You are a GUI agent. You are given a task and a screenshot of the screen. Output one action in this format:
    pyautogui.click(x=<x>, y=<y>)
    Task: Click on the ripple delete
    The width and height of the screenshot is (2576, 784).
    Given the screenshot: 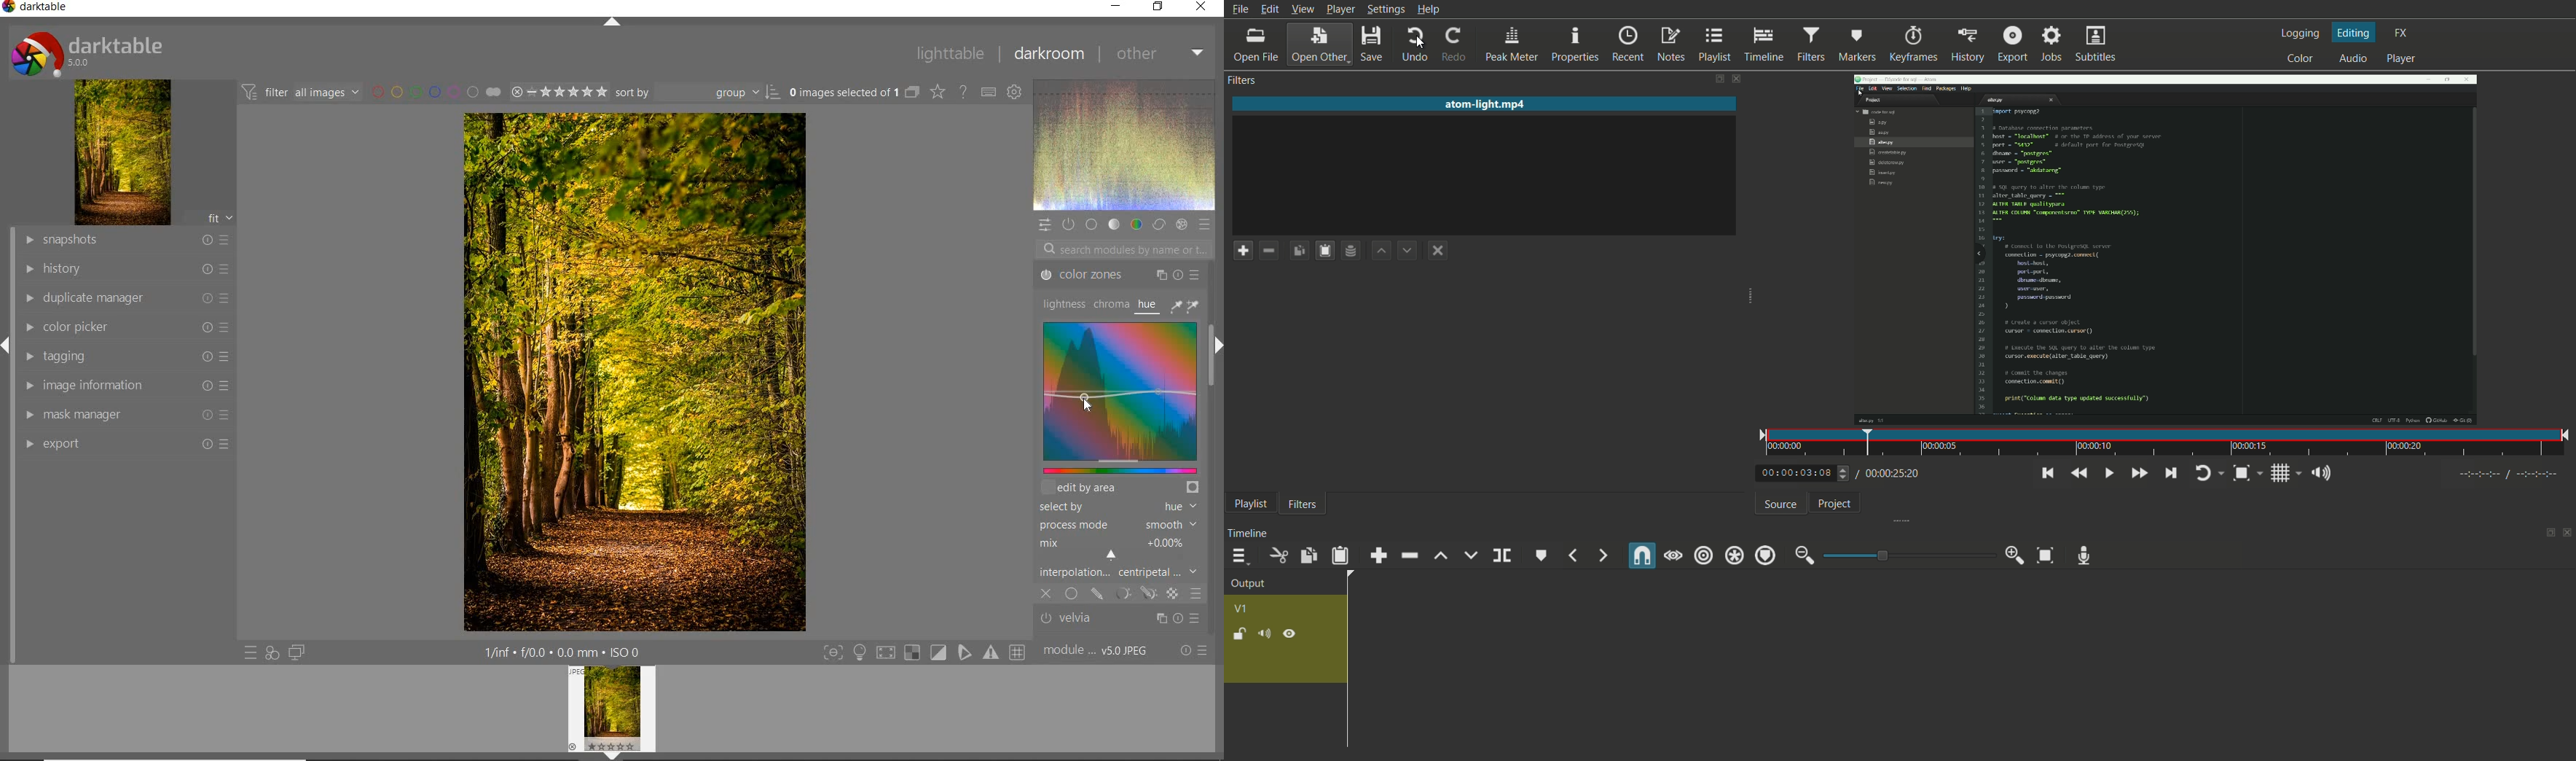 What is the action you would take?
    pyautogui.click(x=1409, y=555)
    